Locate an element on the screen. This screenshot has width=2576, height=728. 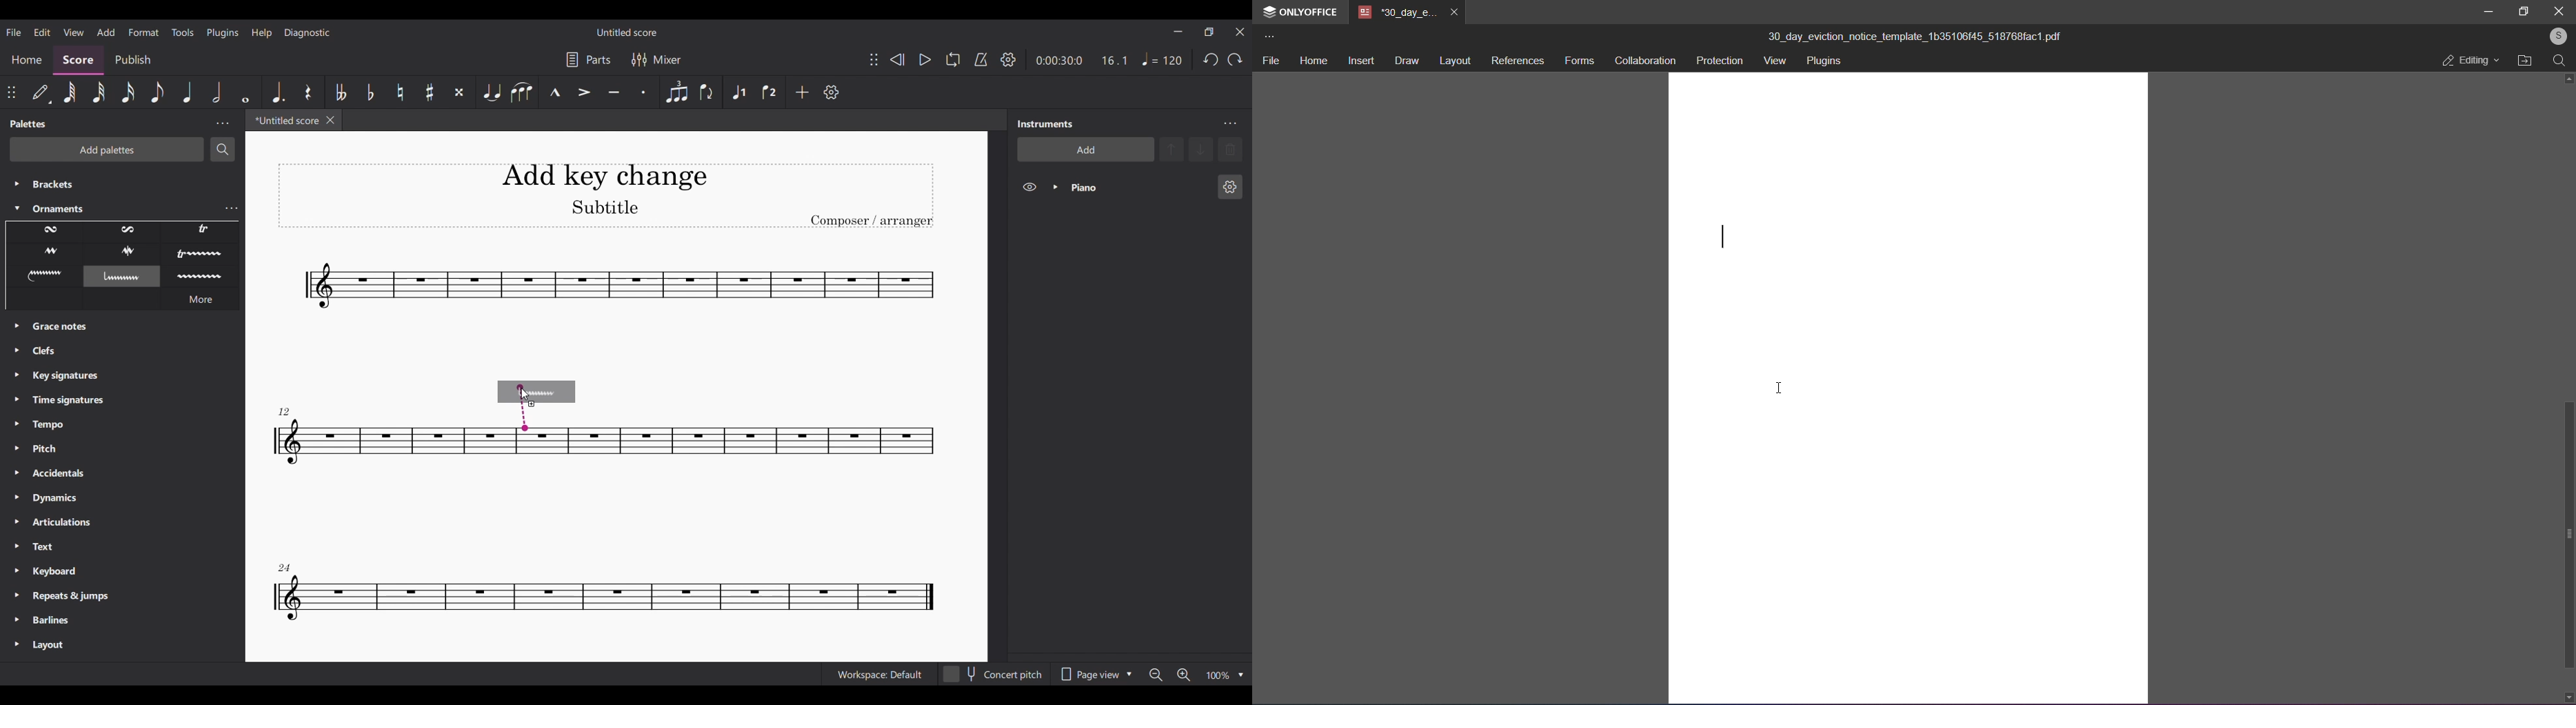
up is located at coordinates (2566, 79).